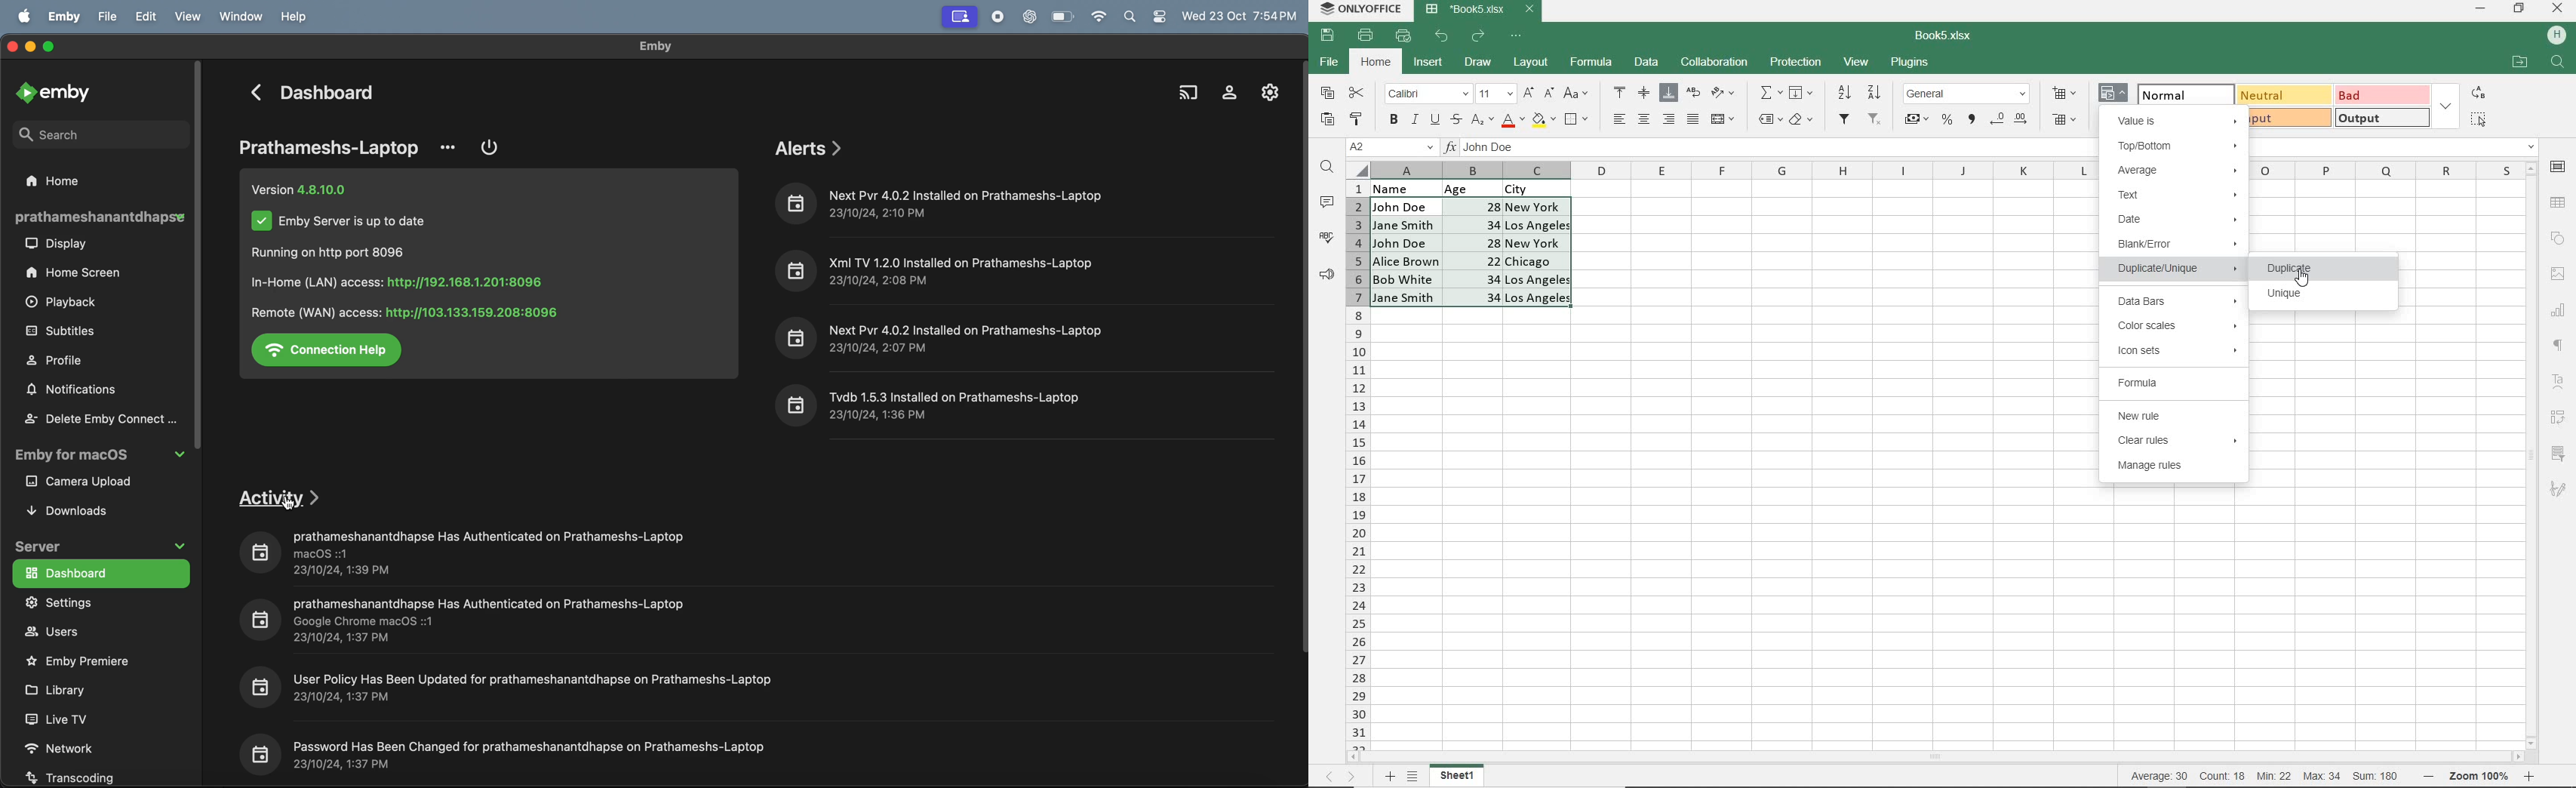 The width and height of the screenshot is (2576, 812). I want to click on VALUE IS, so click(2177, 119).